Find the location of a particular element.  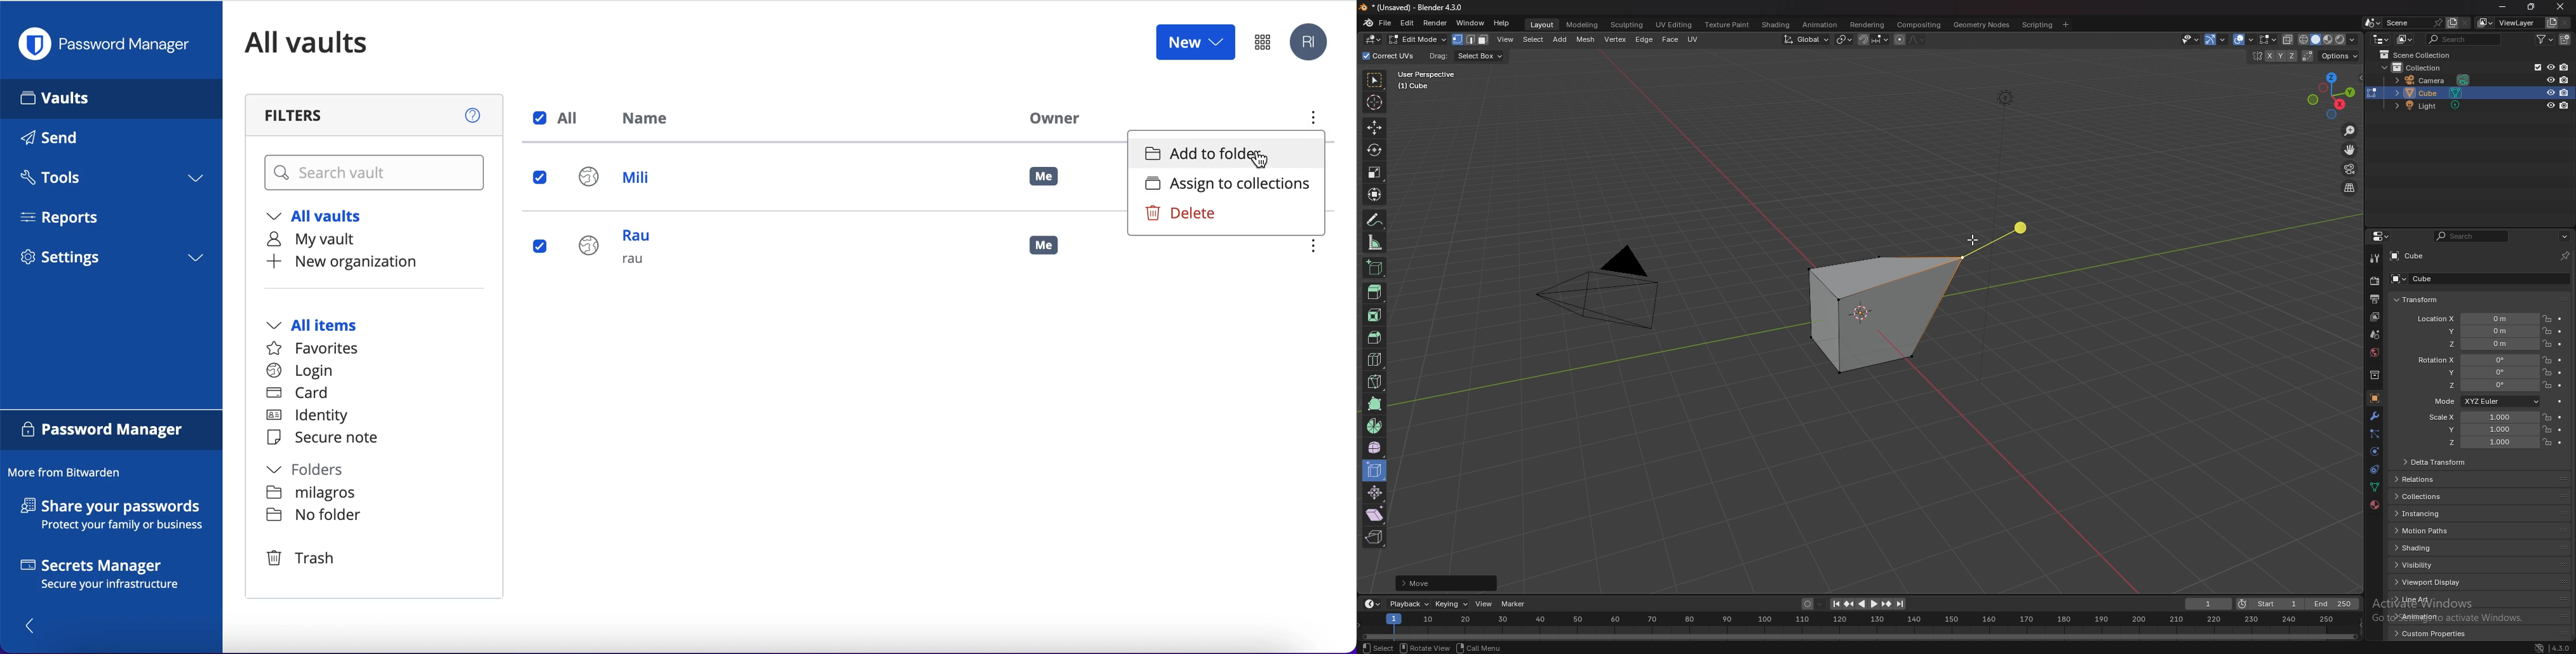

edge slide is located at coordinates (1375, 470).